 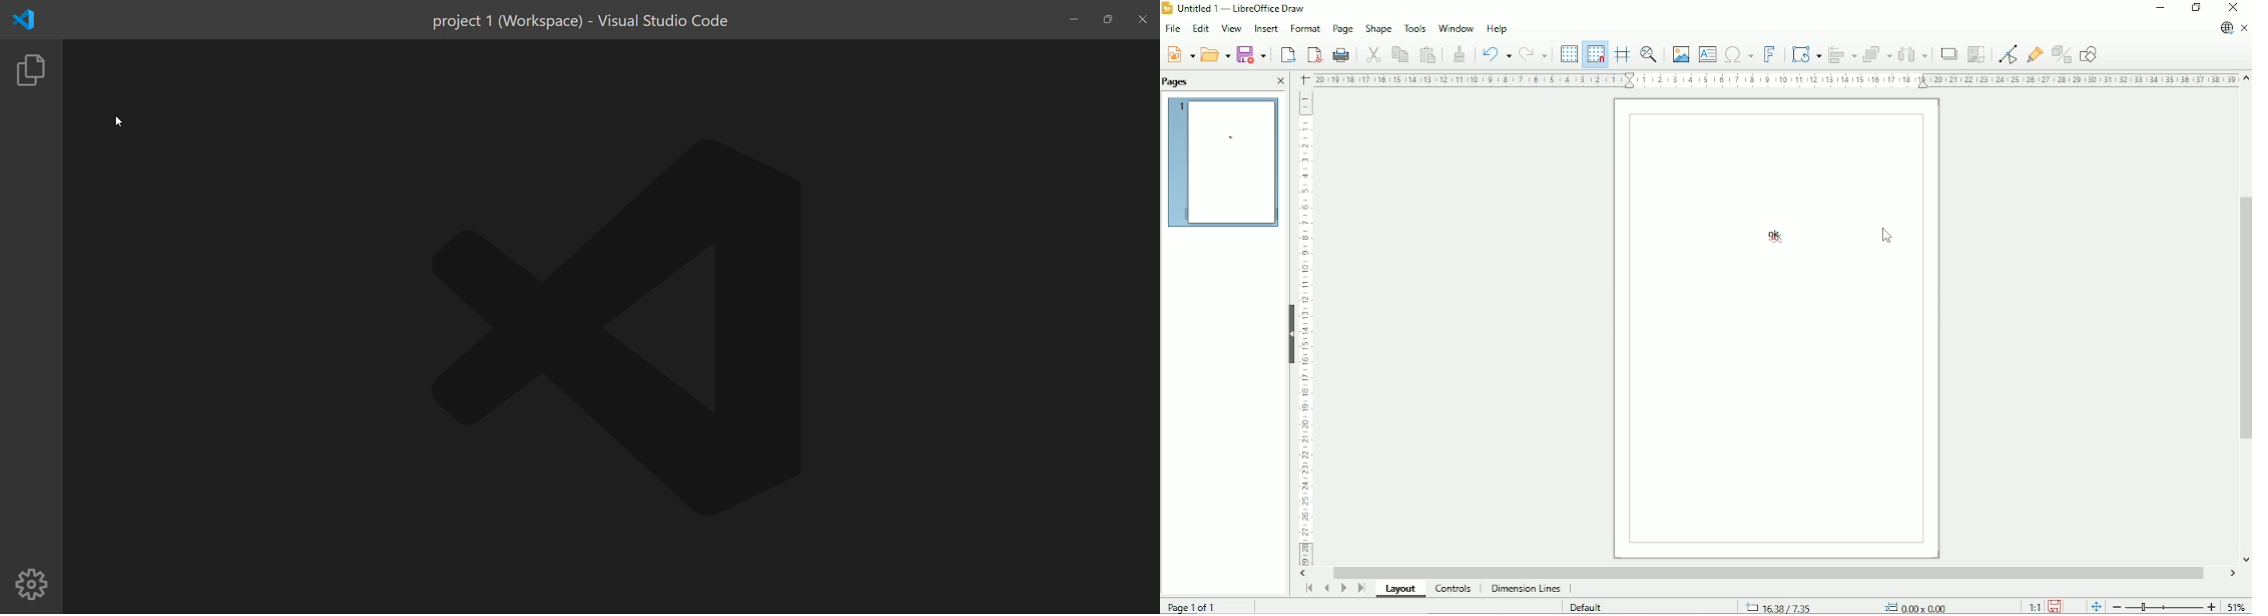 What do you see at coordinates (2231, 573) in the screenshot?
I see `Horizontal scroll button` at bounding box center [2231, 573].